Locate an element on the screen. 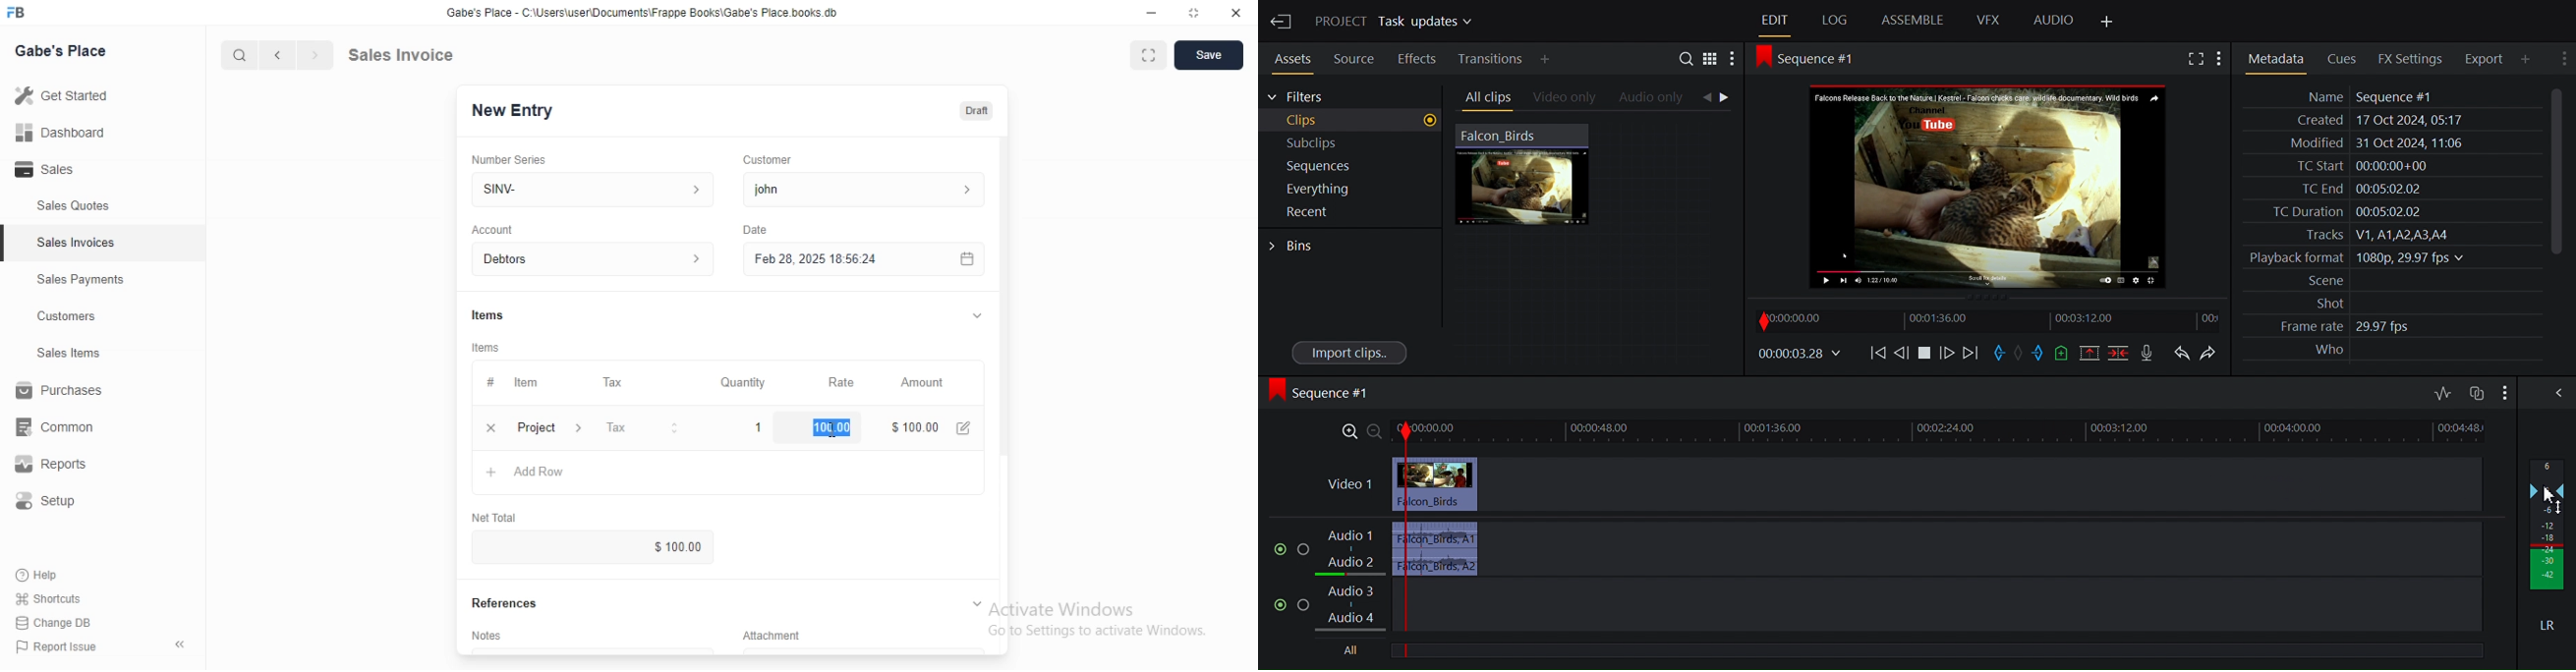 The image size is (2576, 672). Recent is located at coordinates (1341, 213).